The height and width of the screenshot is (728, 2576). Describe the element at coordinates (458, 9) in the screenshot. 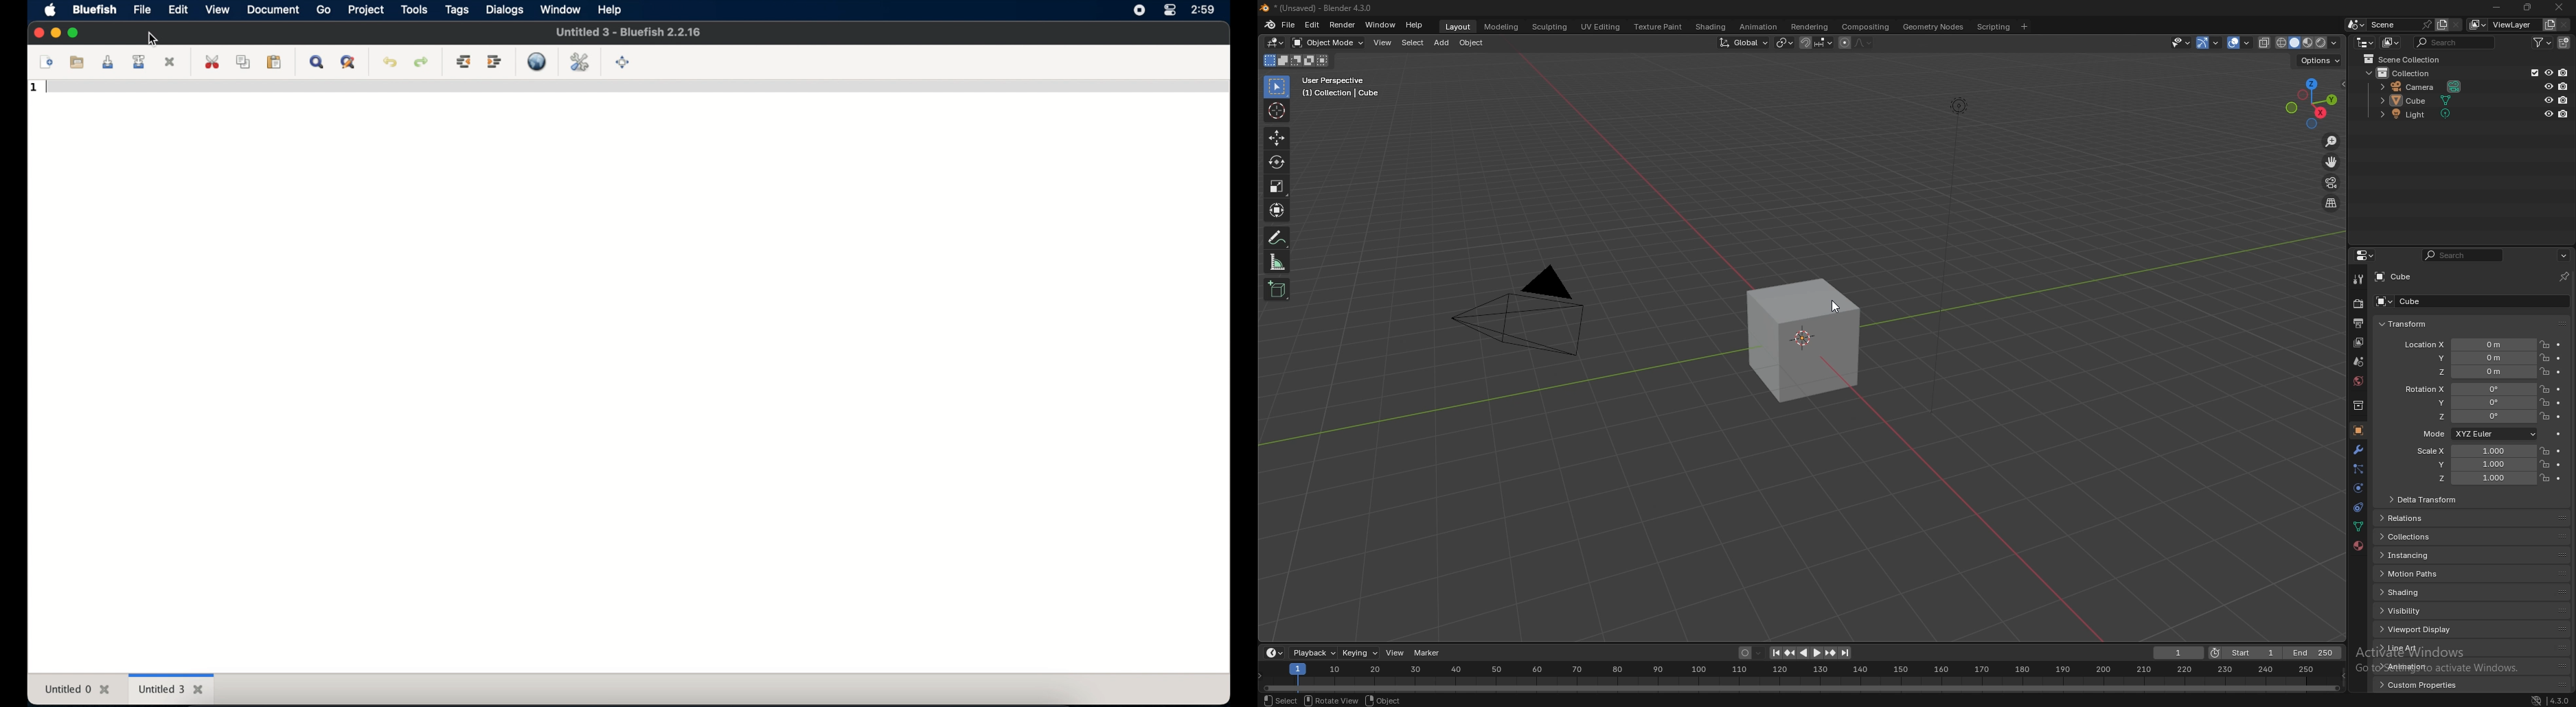

I see `tags` at that location.